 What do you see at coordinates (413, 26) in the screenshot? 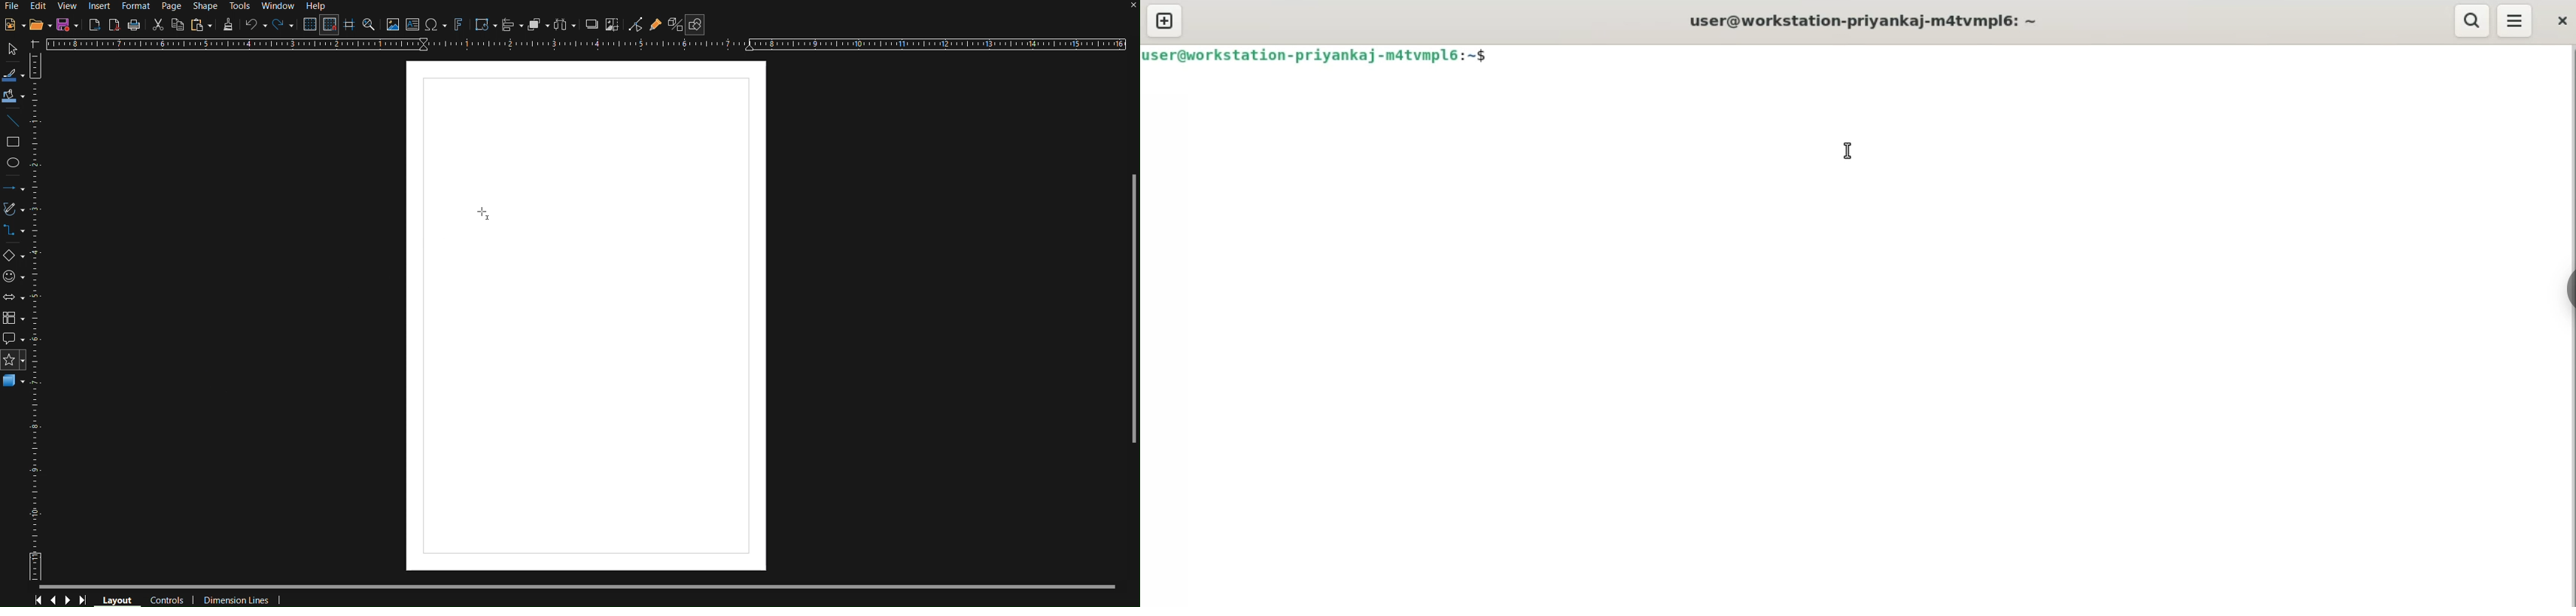
I see `Insert Wordbox` at bounding box center [413, 26].